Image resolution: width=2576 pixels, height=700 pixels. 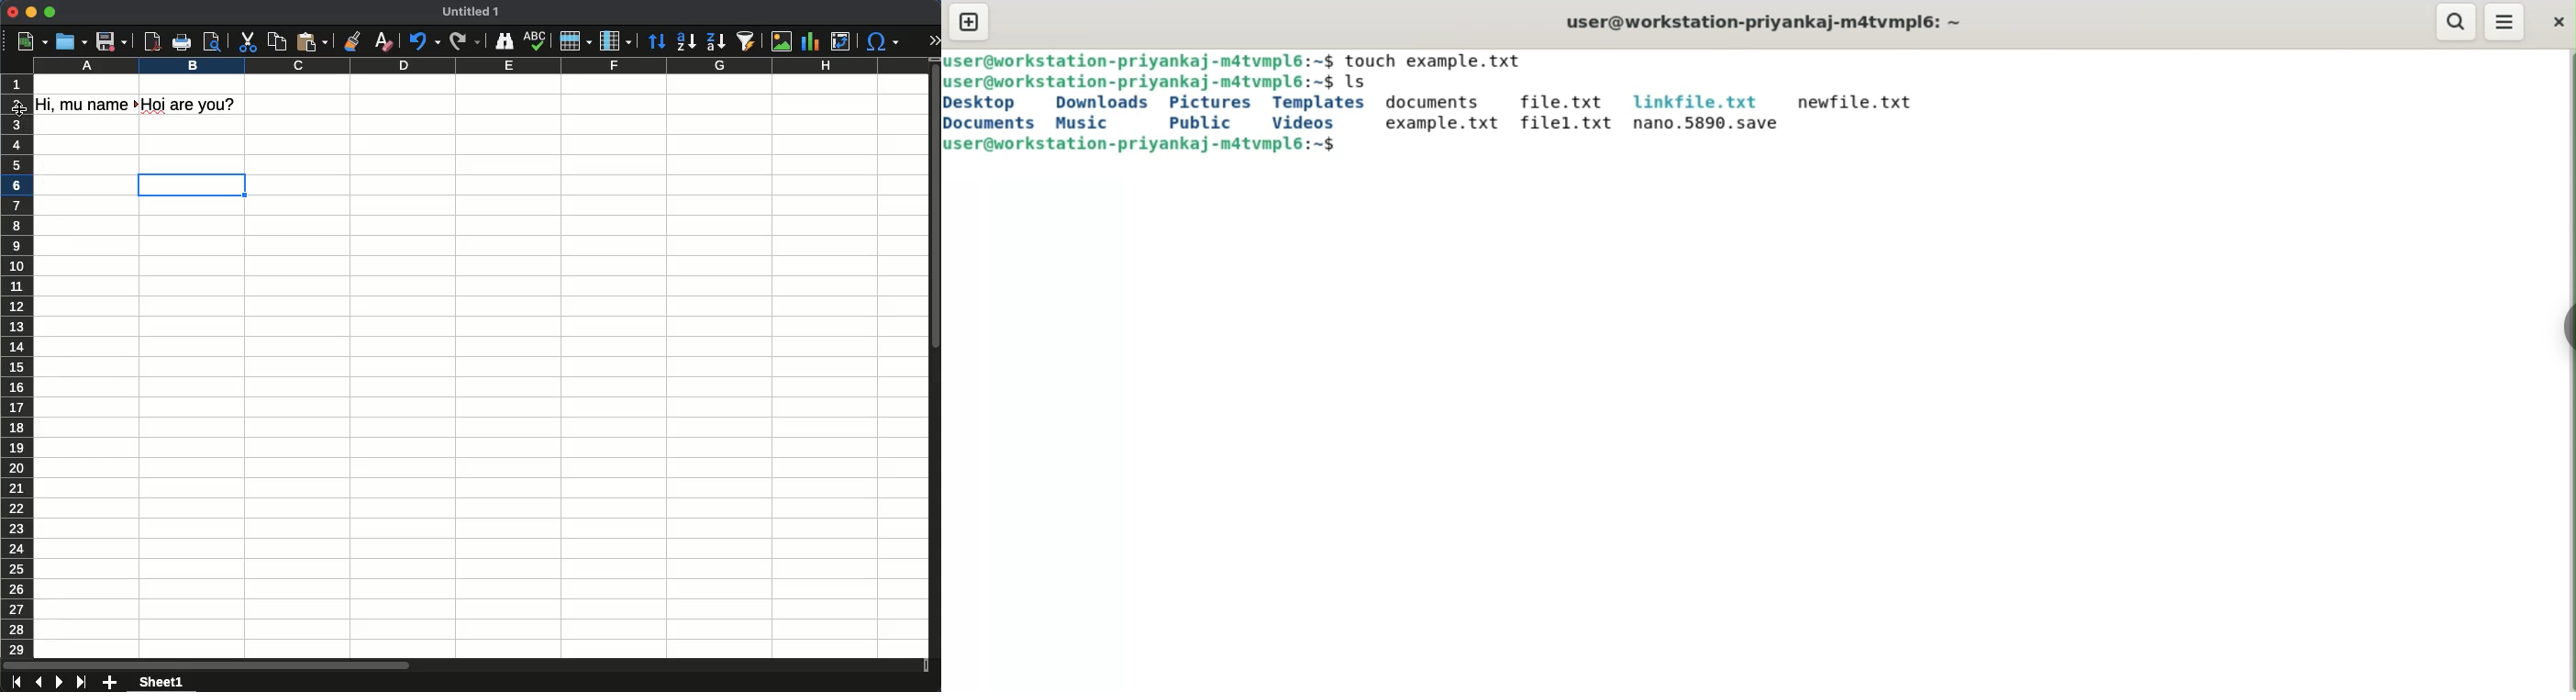 What do you see at coordinates (20, 109) in the screenshot?
I see `cursor` at bounding box center [20, 109].